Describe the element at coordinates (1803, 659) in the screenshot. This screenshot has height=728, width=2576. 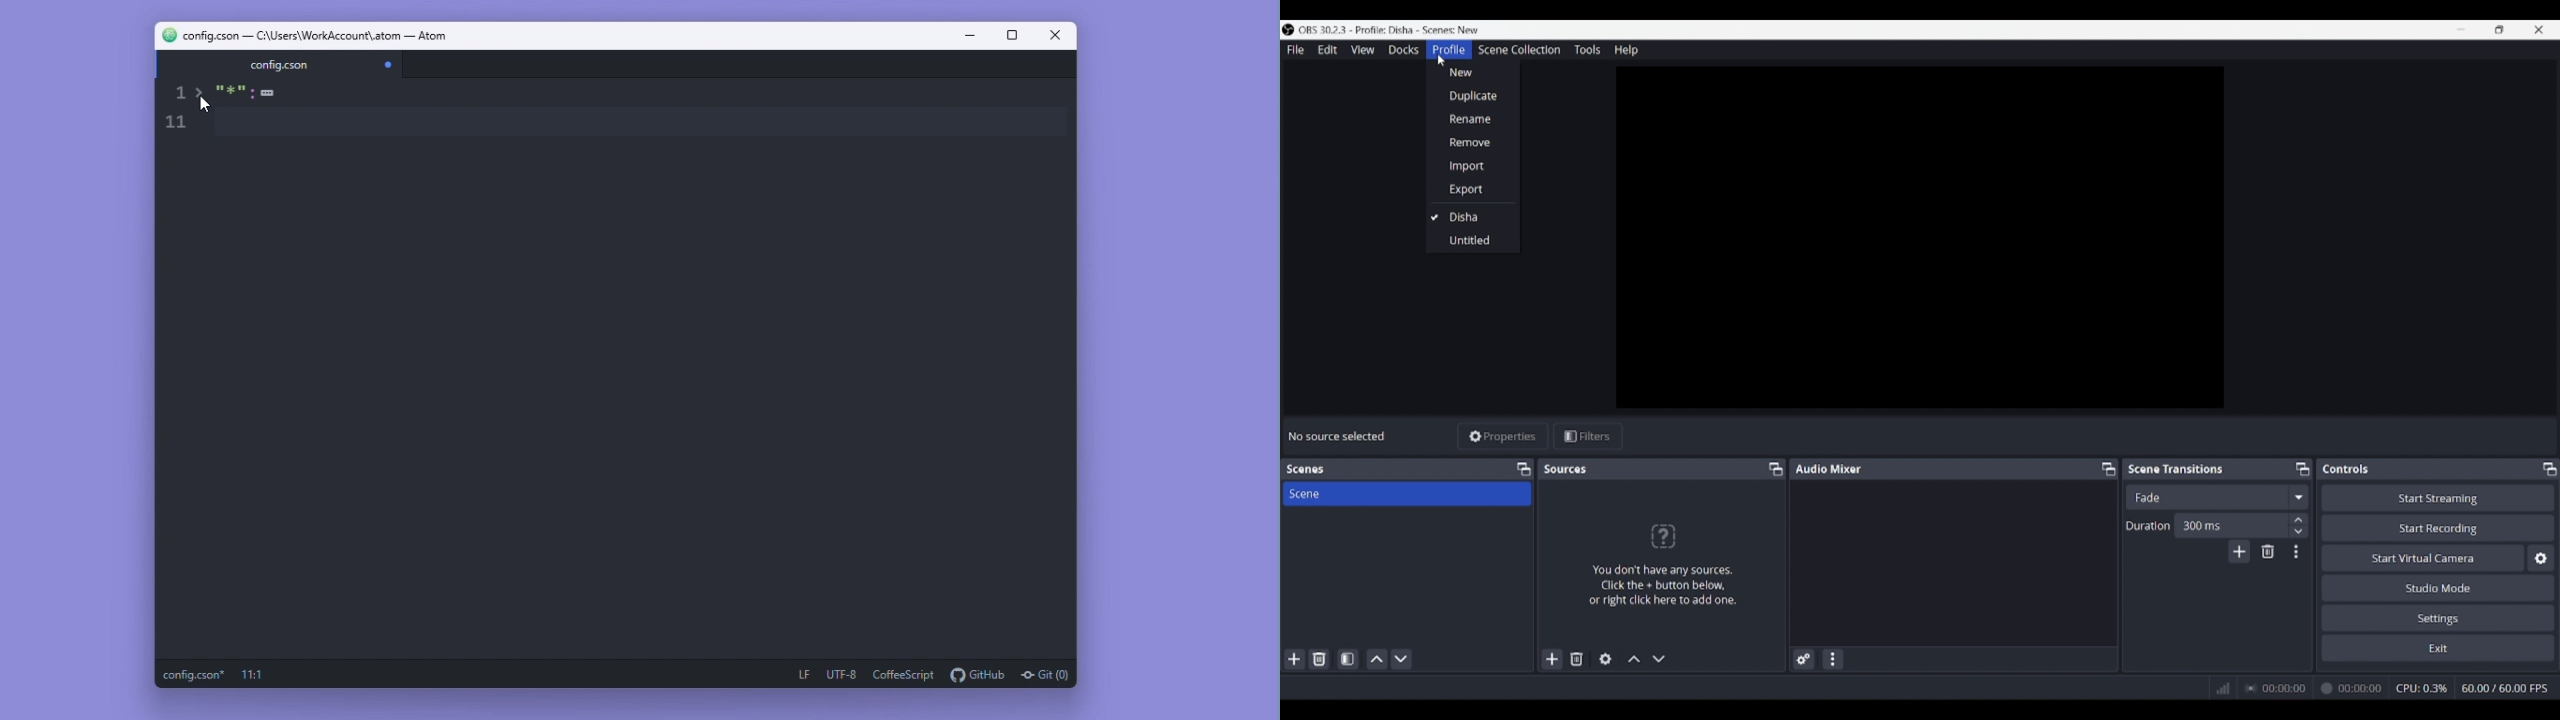
I see `Advanced audio properties` at that location.